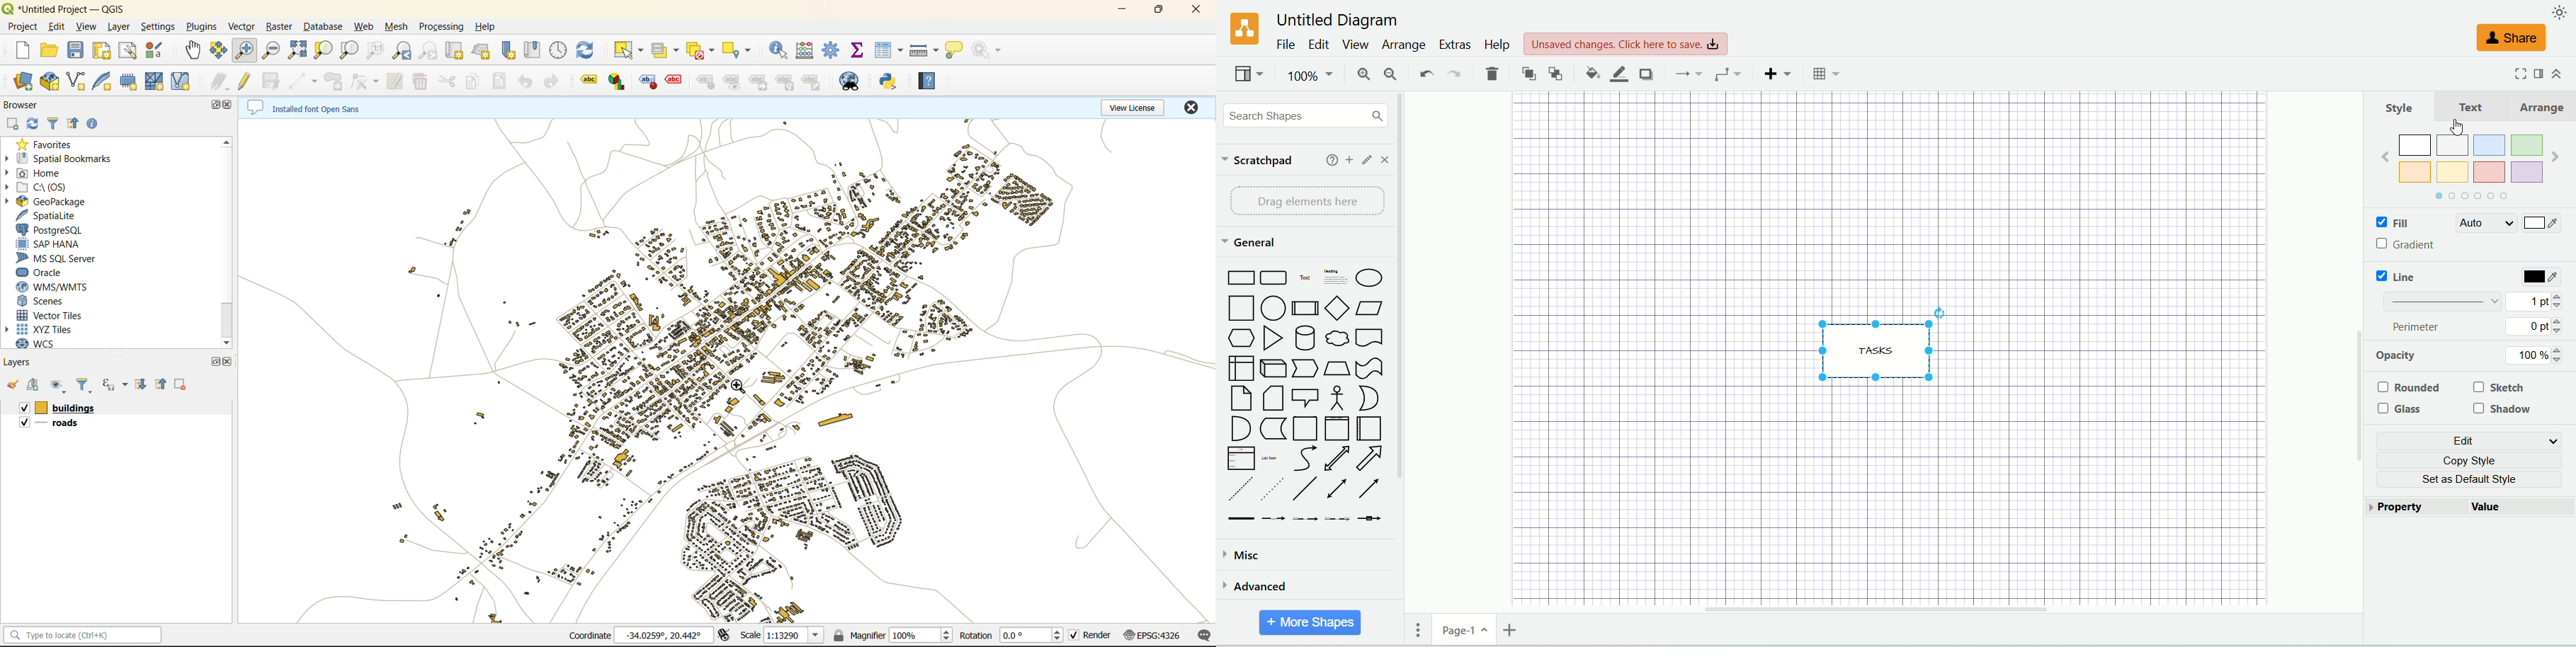 Image resolution: width=2576 pixels, height=672 pixels. Describe the element at coordinates (2515, 74) in the screenshot. I see `full screen` at that location.